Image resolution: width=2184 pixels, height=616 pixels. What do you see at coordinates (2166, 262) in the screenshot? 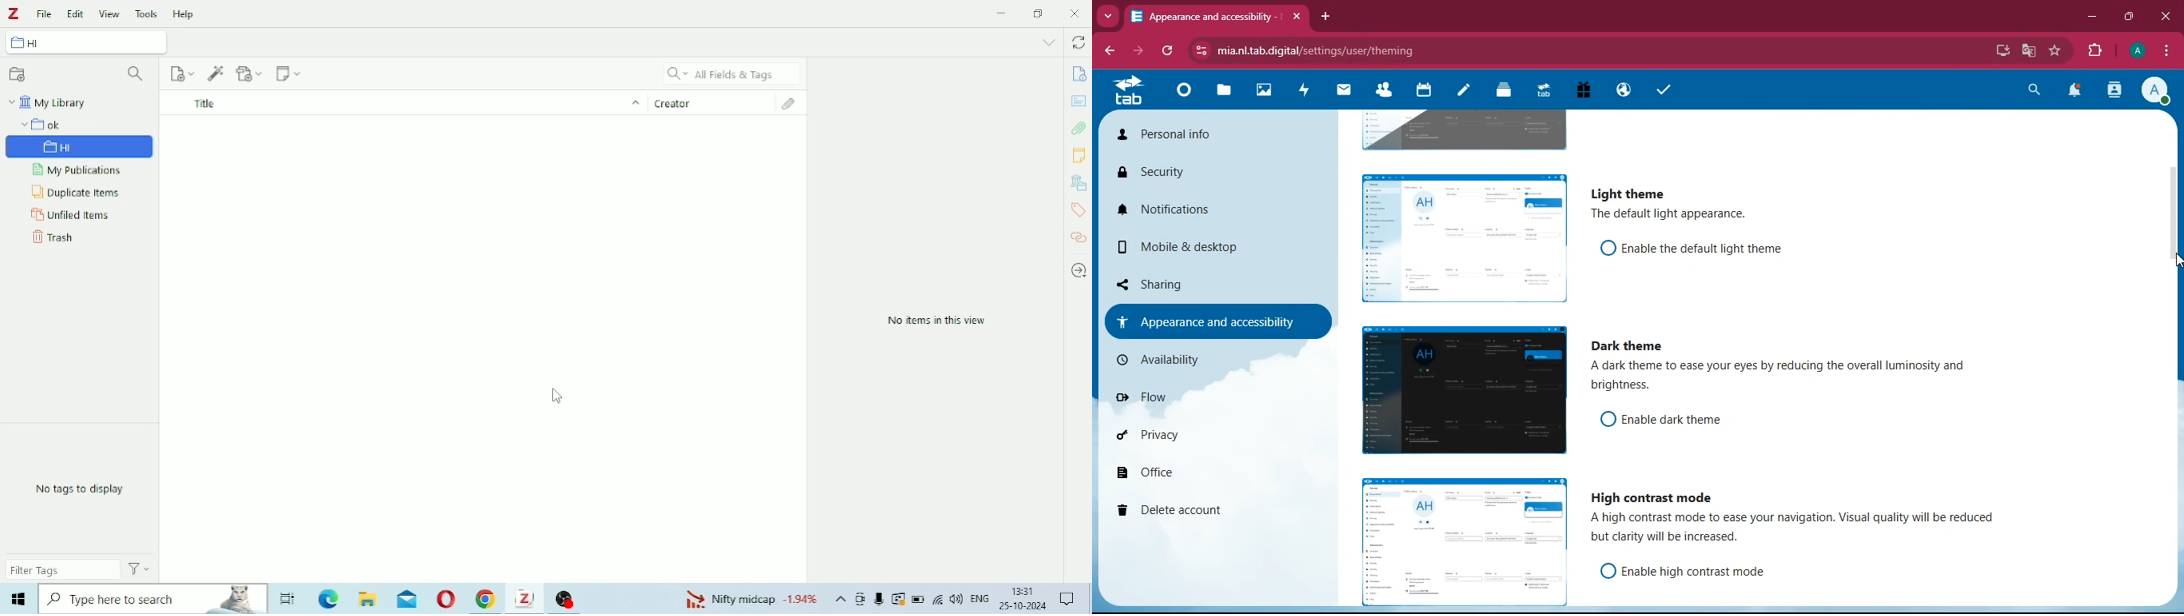
I see `cursor` at bounding box center [2166, 262].